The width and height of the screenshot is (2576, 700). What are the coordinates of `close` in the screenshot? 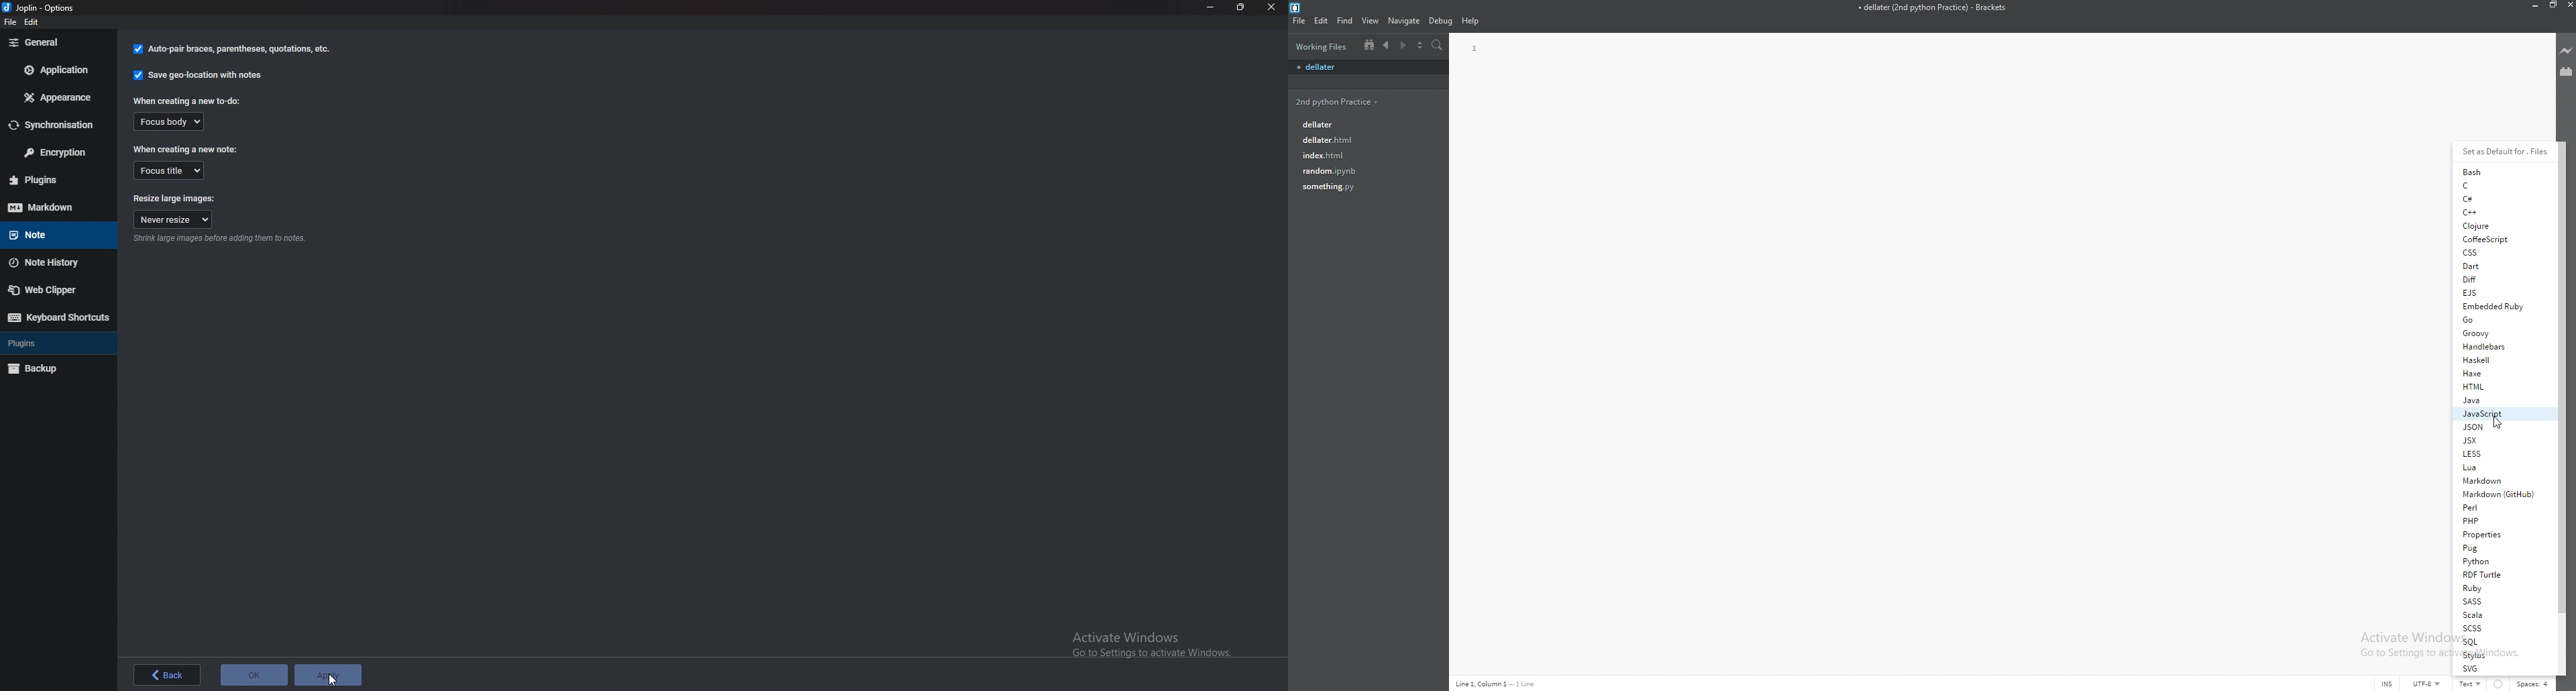 It's located at (1272, 7).